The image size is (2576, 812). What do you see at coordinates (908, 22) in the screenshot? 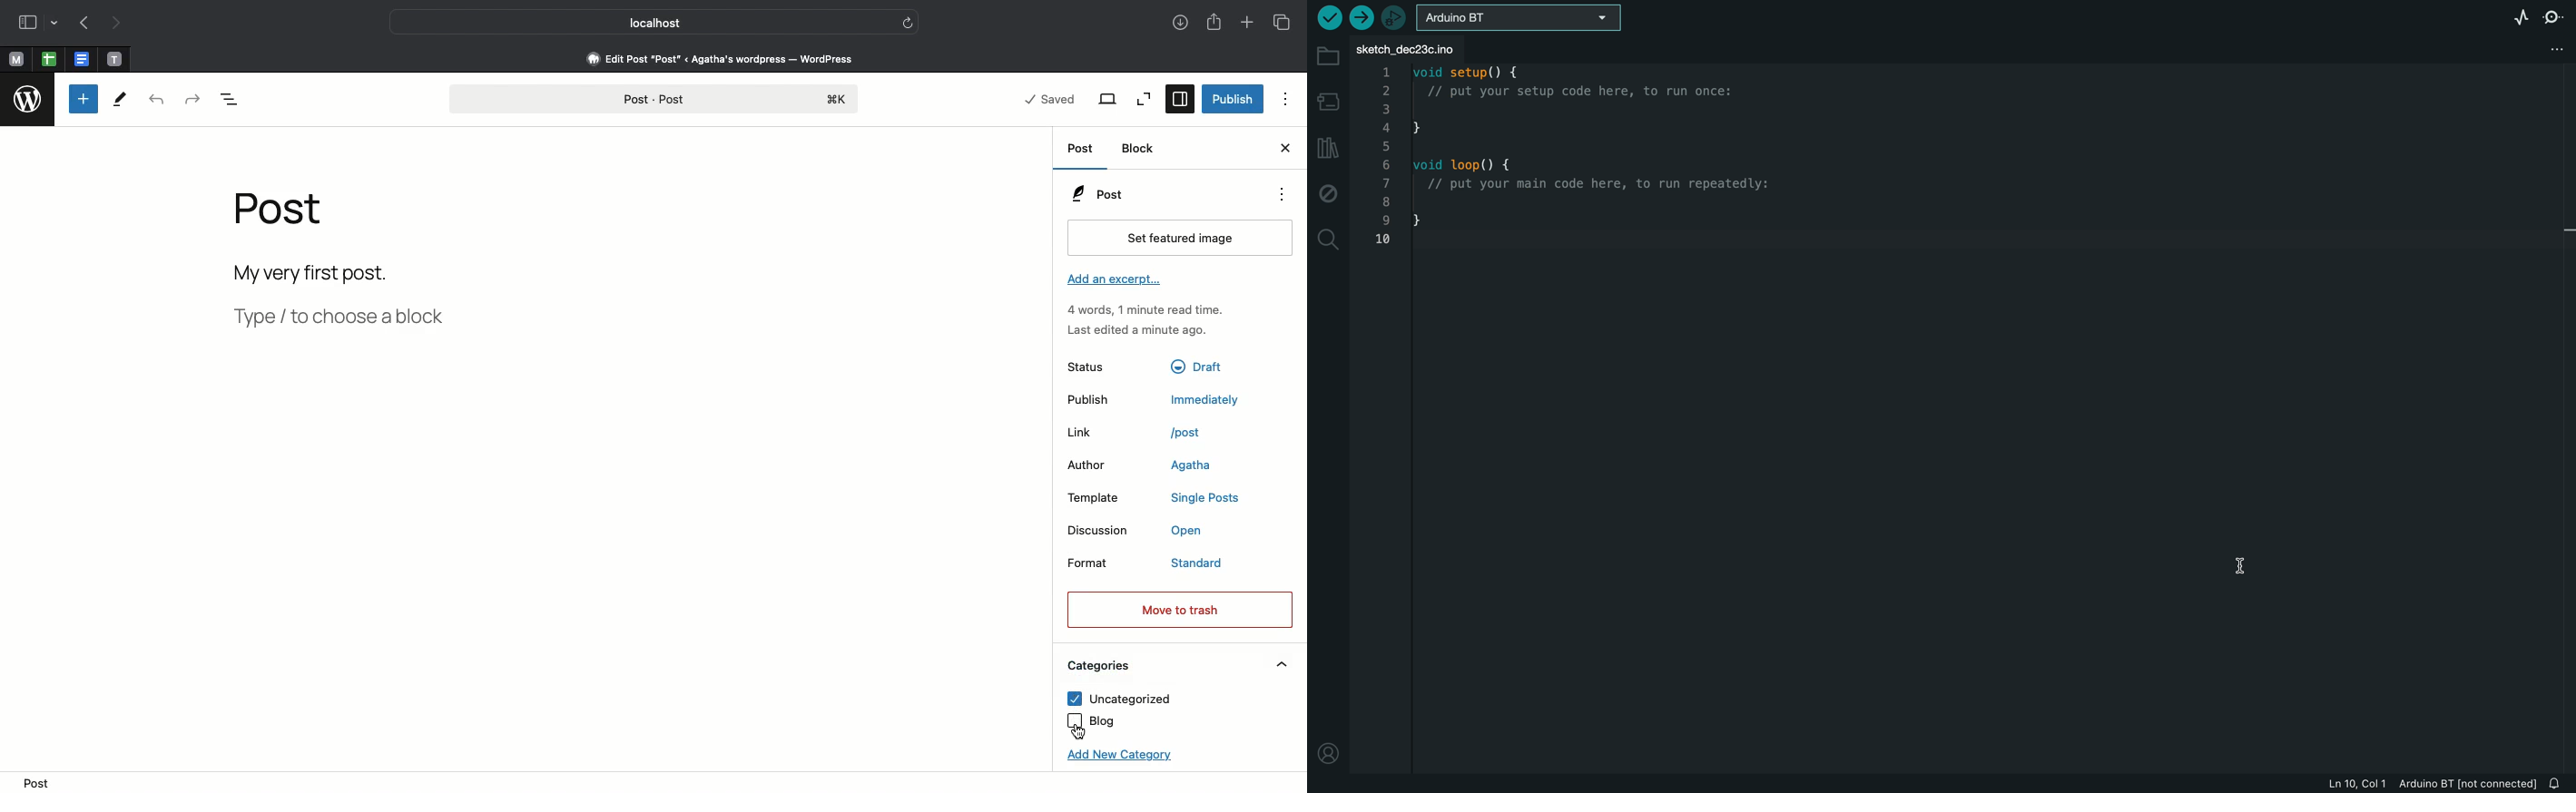
I see `Refresh` at bounding box center [908, 22].